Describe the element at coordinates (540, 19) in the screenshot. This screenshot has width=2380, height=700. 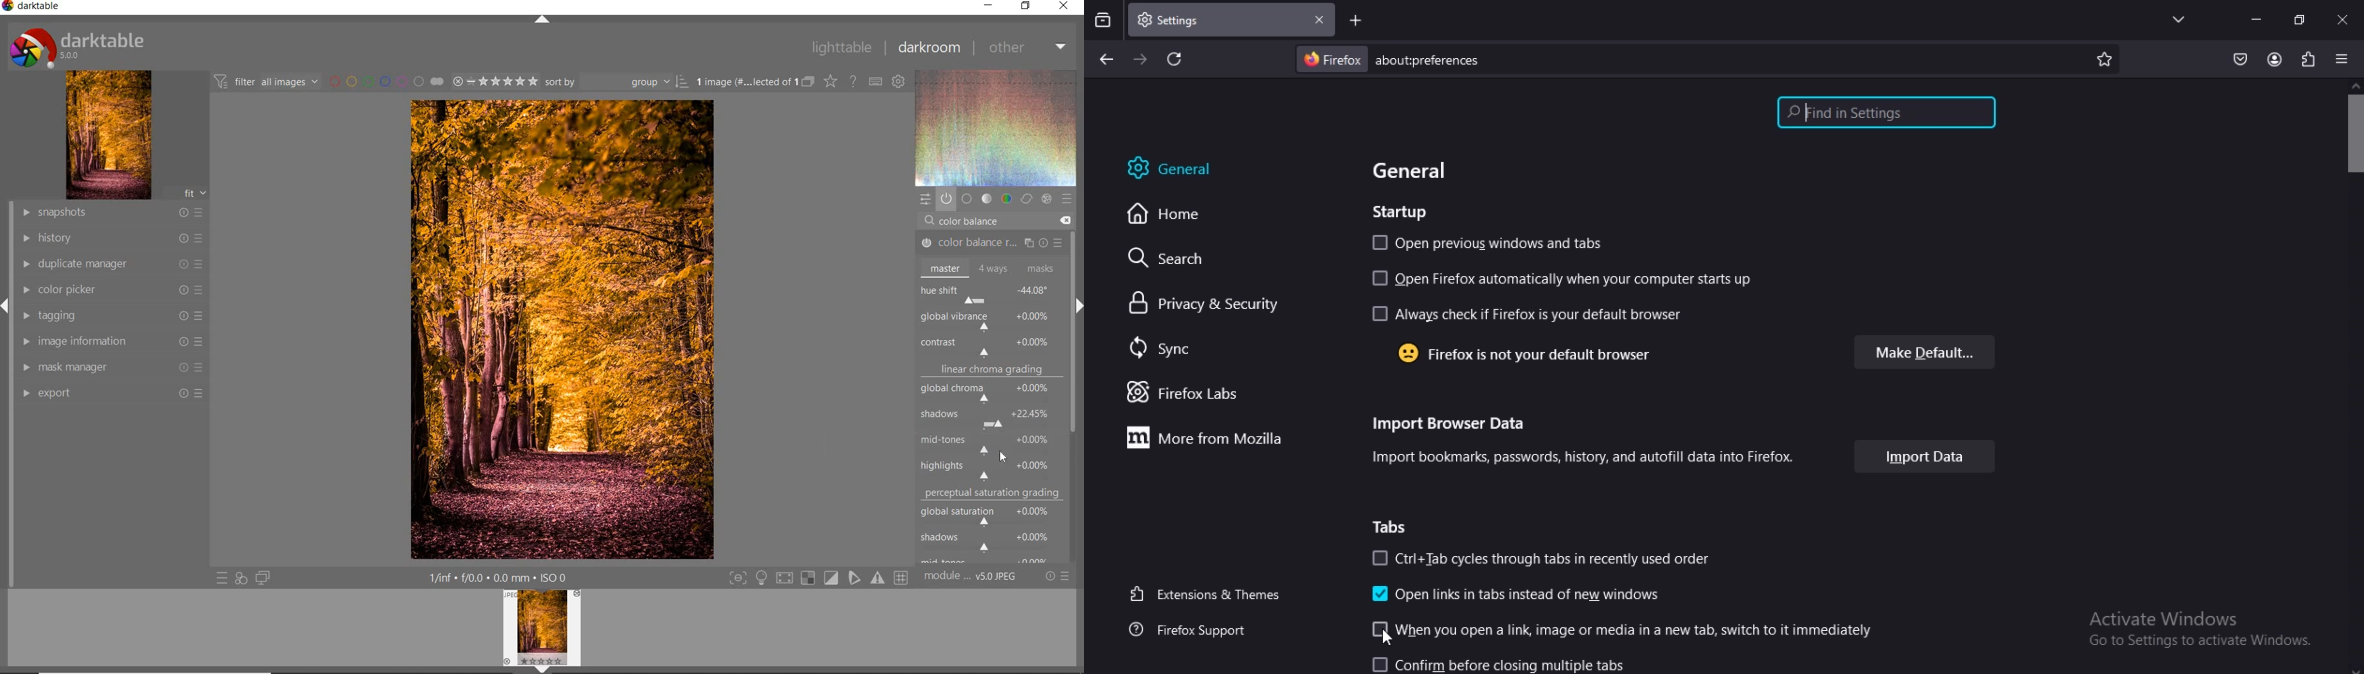
I see `expand/collapse` at that location.